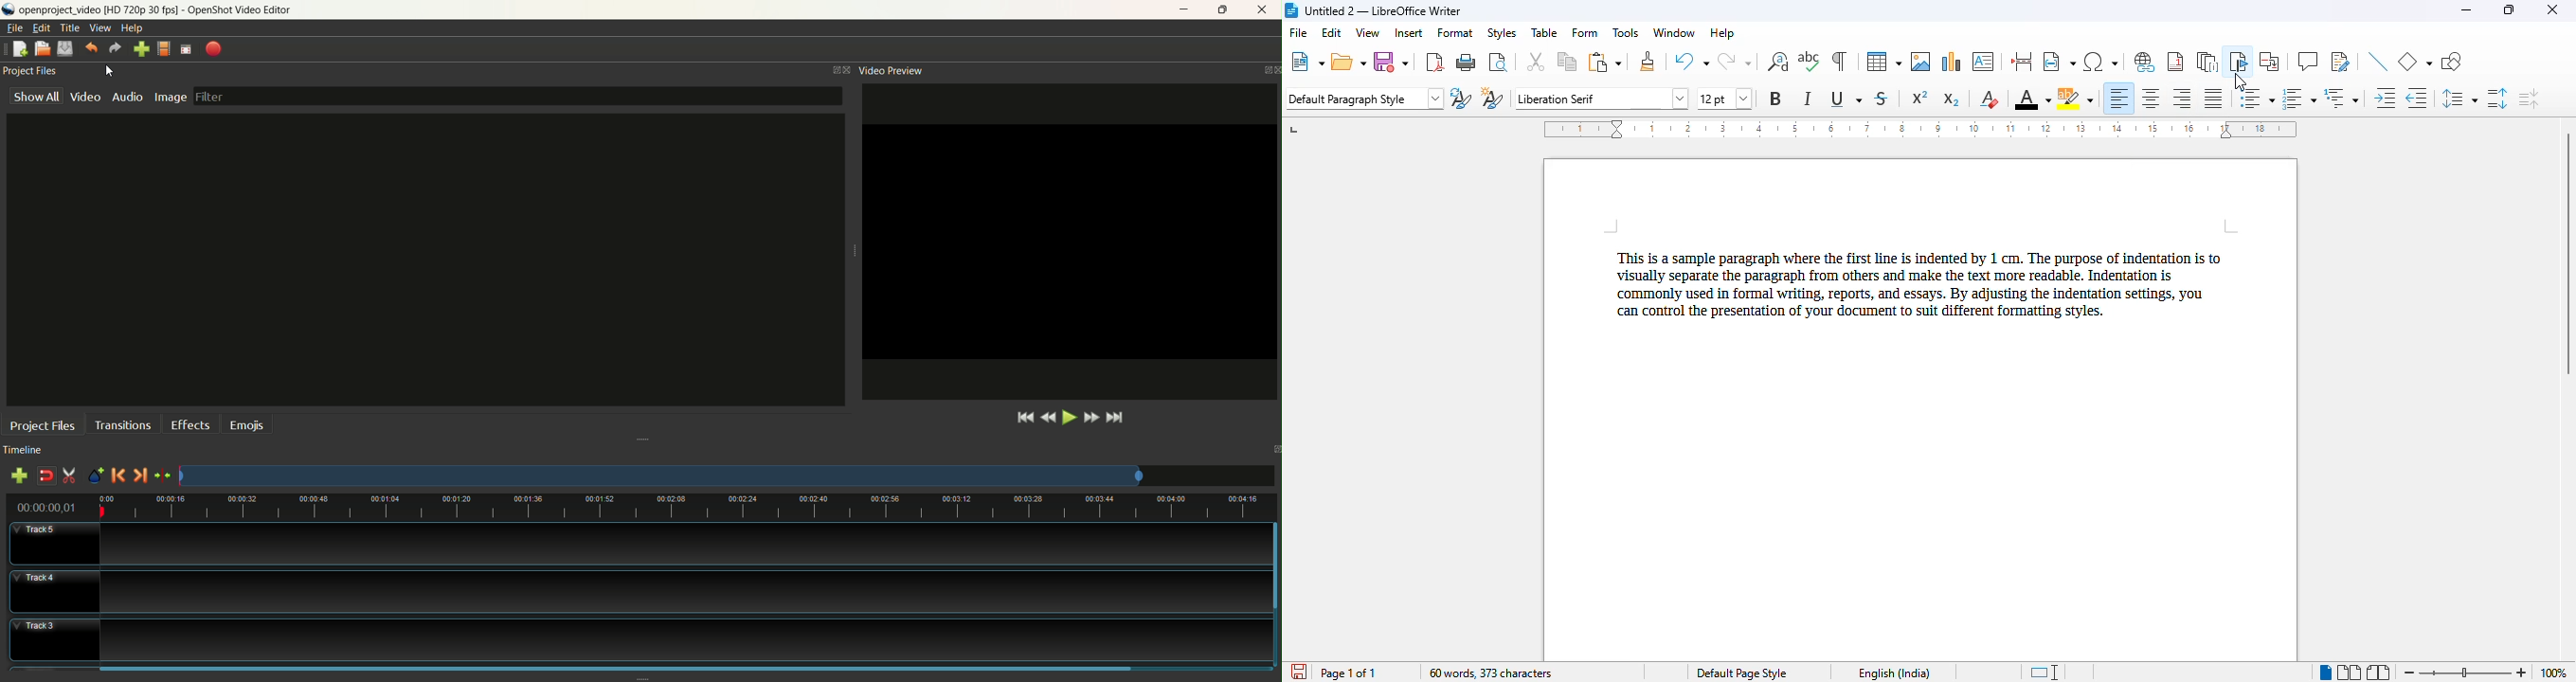 This screenshot has height=700, width=2576. What do you see at coordinates (1332, 32) in the screenshot?
I see `edit` at bounding box center [1332, 32].